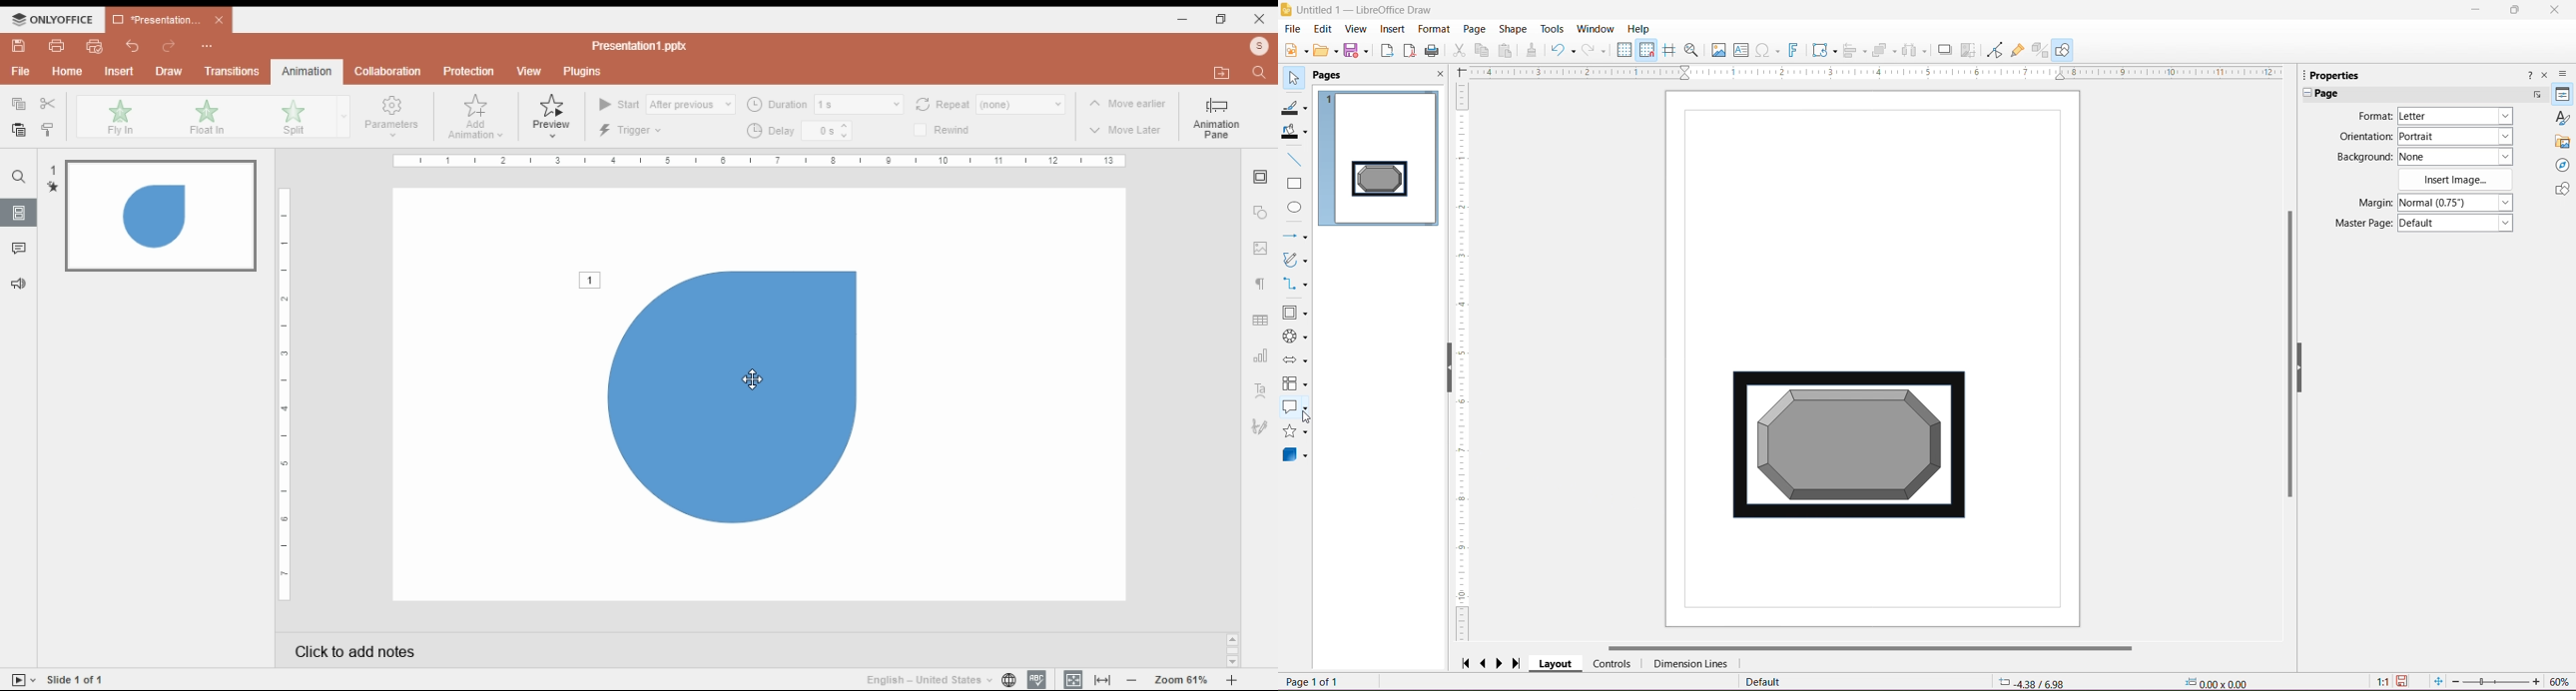  Describe the element at coordinates (1943, 50) in the screenshot. I see `Shadow` at that location.